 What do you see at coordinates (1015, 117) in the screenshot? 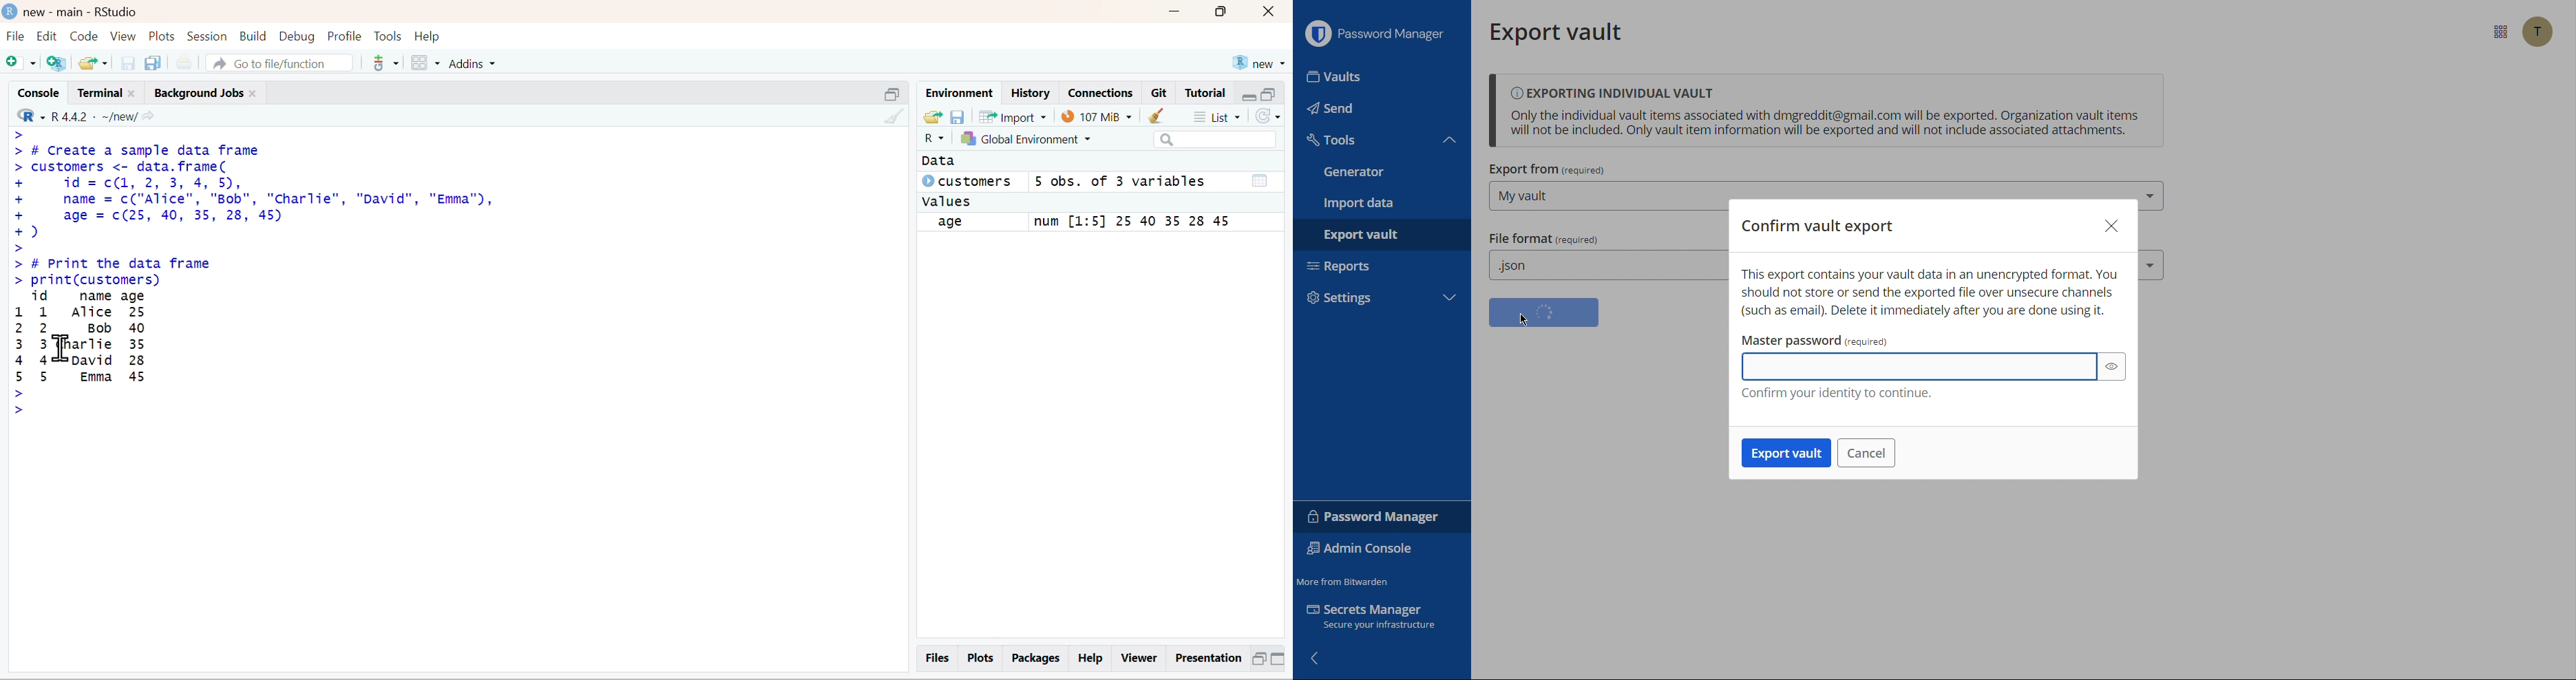
I see `Import` at bounding box center [1015, 117].